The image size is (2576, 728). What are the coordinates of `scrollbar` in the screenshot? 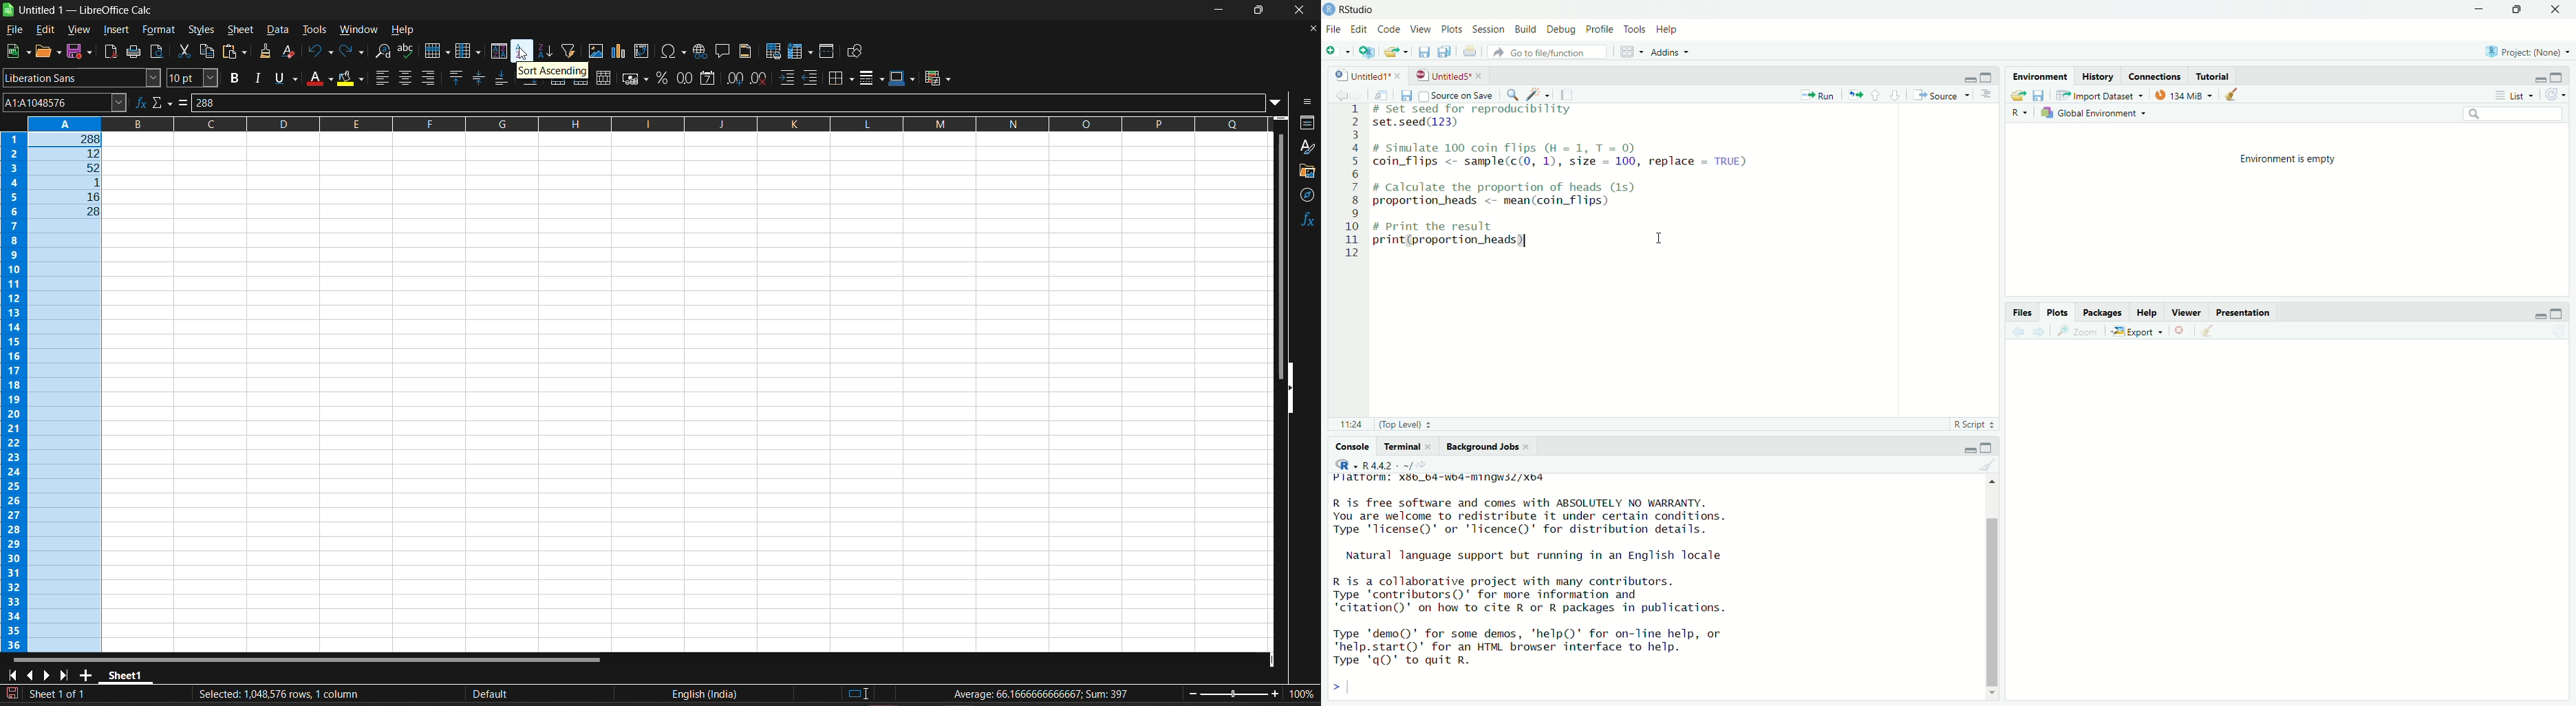 It's located at (1991, 588).